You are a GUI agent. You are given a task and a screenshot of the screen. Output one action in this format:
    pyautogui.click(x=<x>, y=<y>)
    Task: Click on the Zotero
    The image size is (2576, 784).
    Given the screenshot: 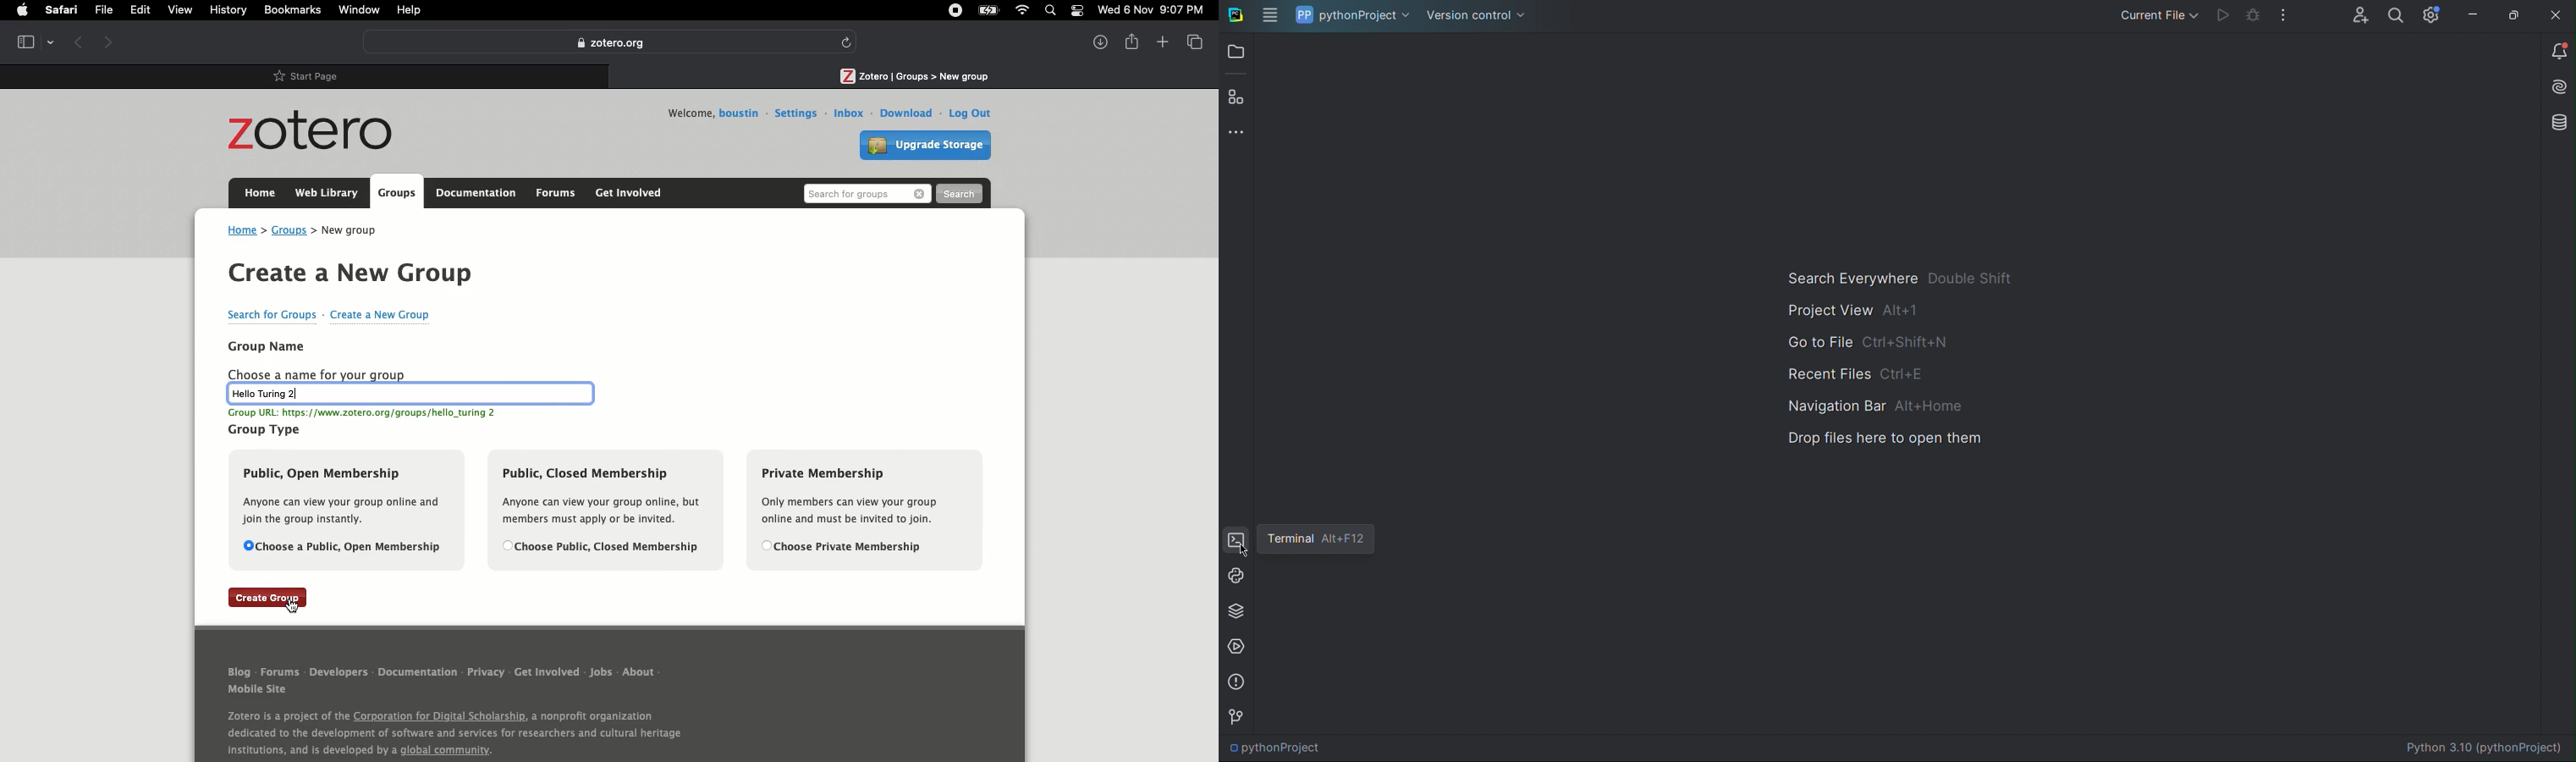 What is the action you would take?
    pyautogui.click(x=609, y=42)
    